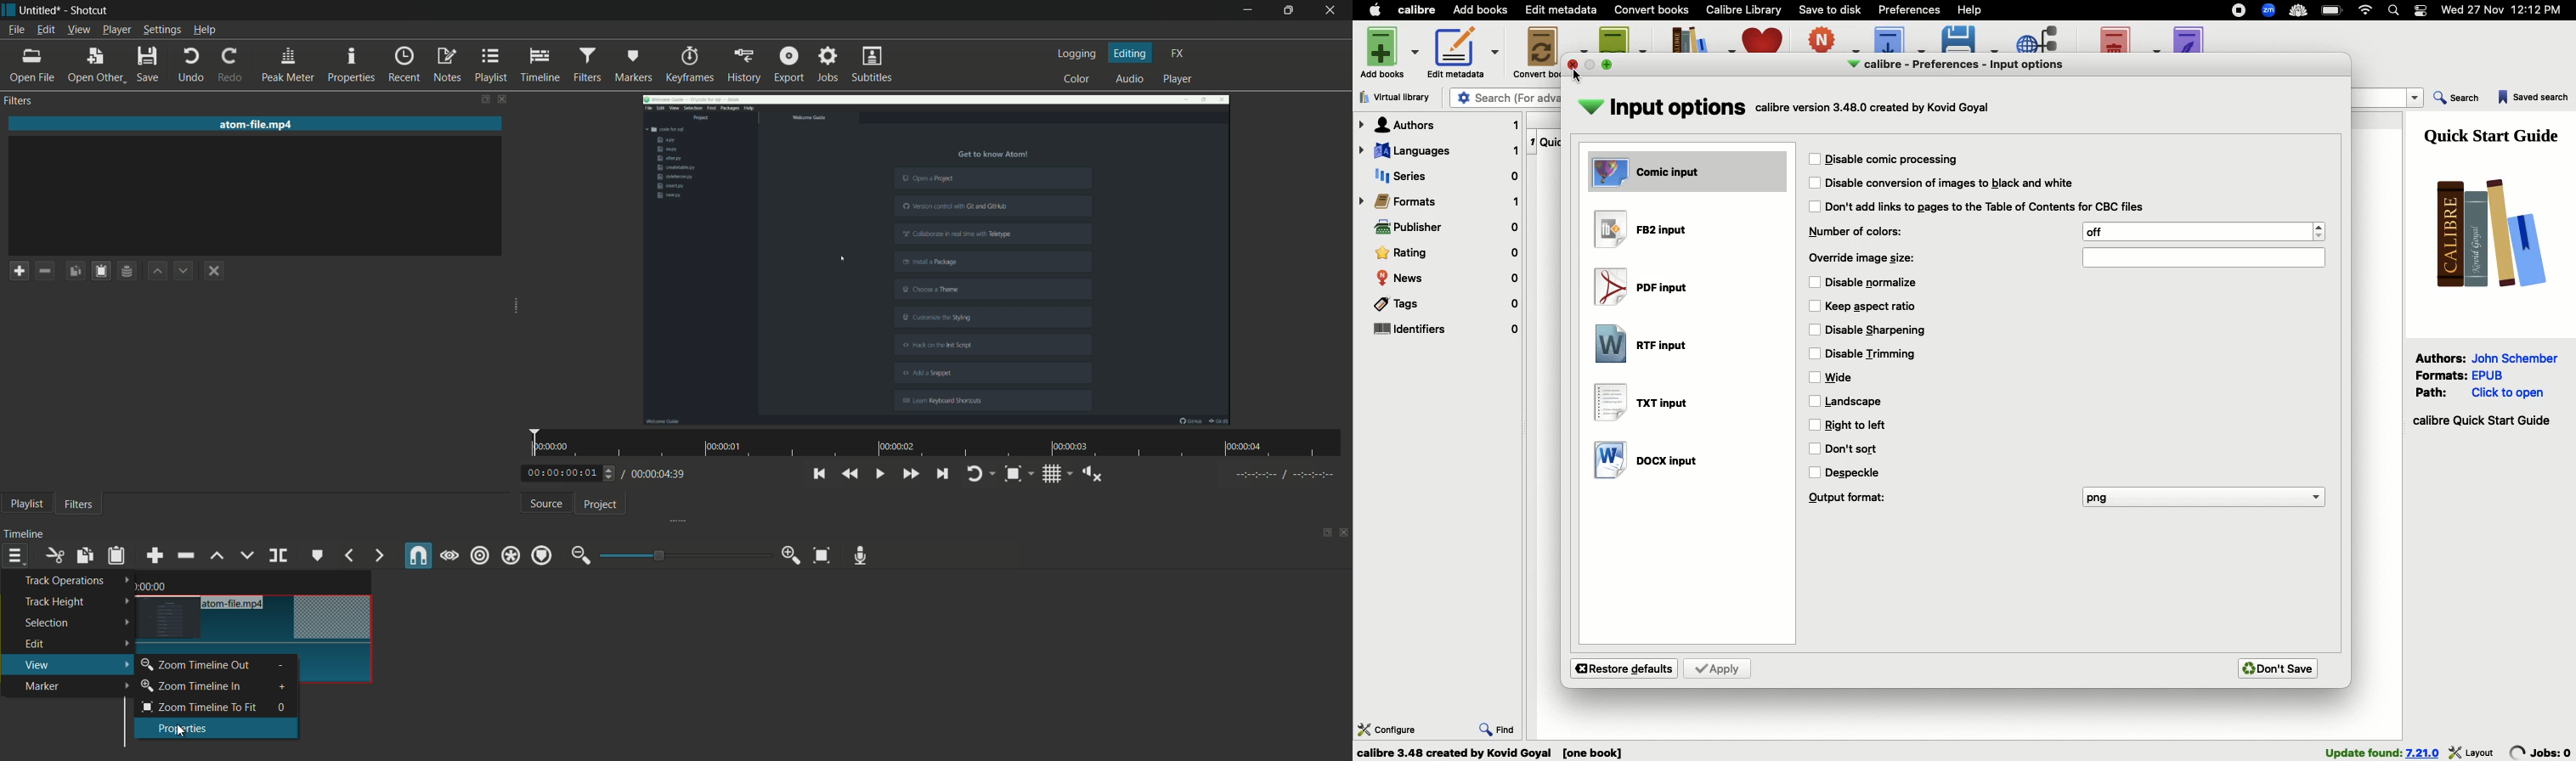 Image resolution: width=2576 pixels, height=784 pixels. Describe the element at coordinates (1481, 11) in the screenshot. I see `Add books` at that location.